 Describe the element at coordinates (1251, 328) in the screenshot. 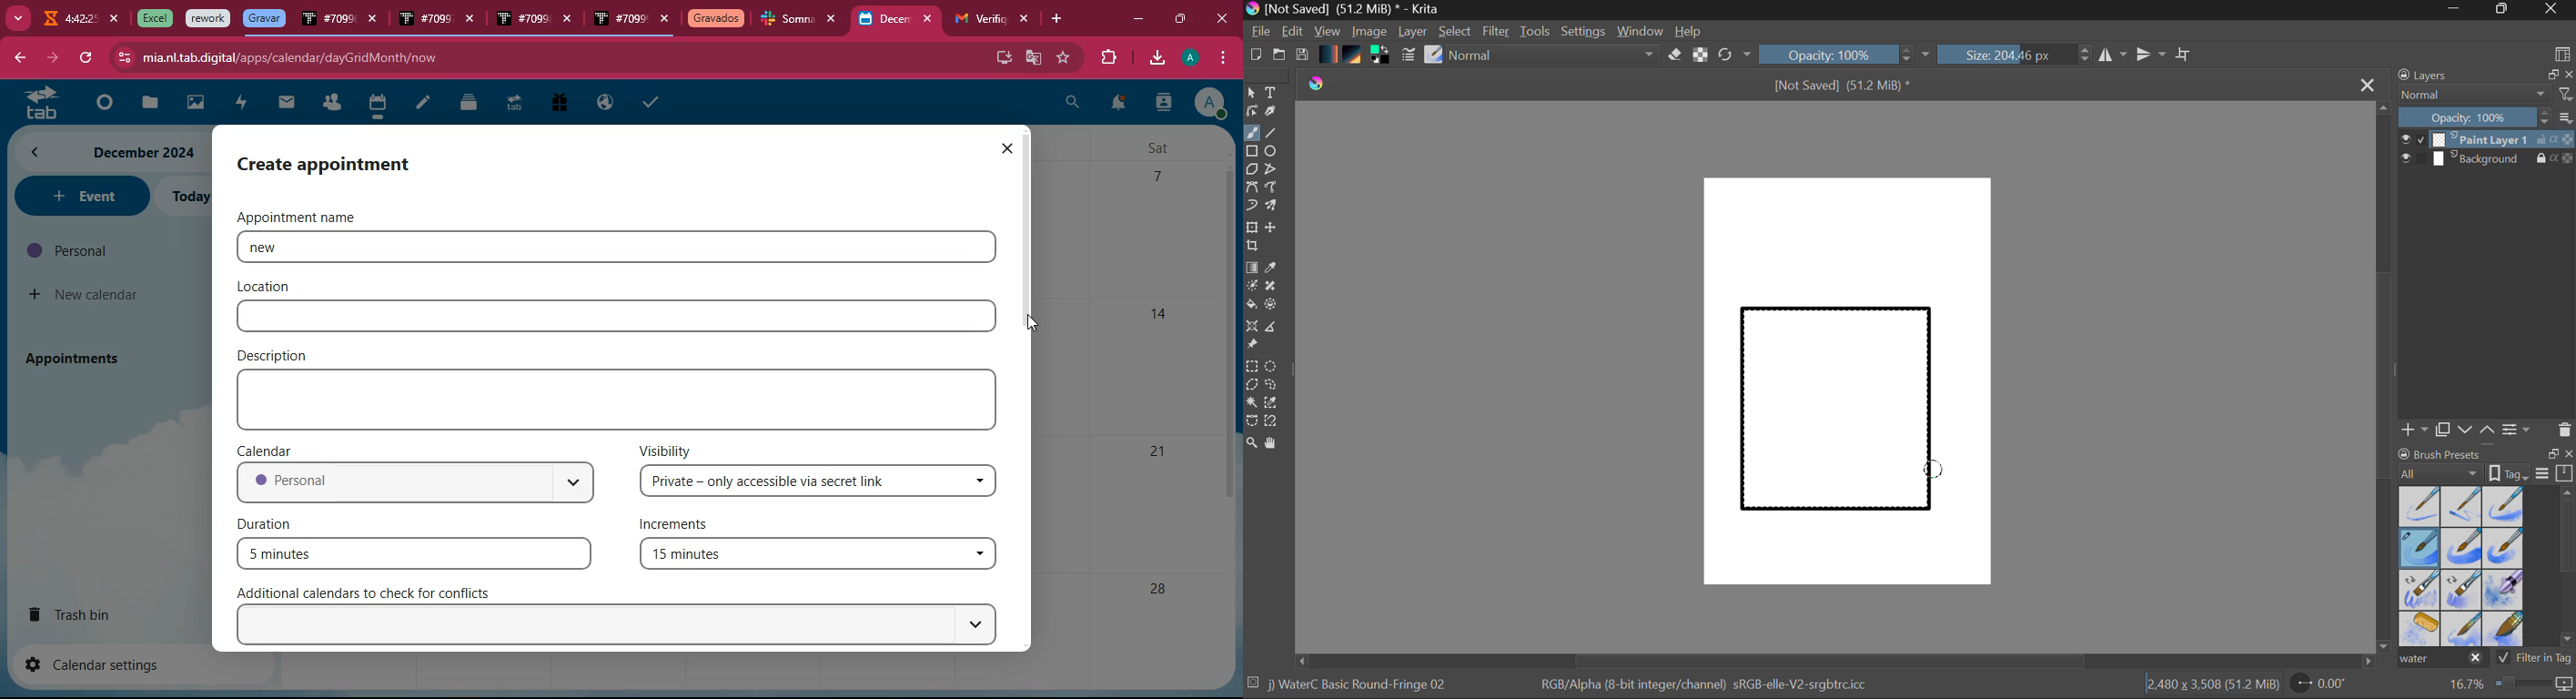

I see `Smart Assistant` at that location.